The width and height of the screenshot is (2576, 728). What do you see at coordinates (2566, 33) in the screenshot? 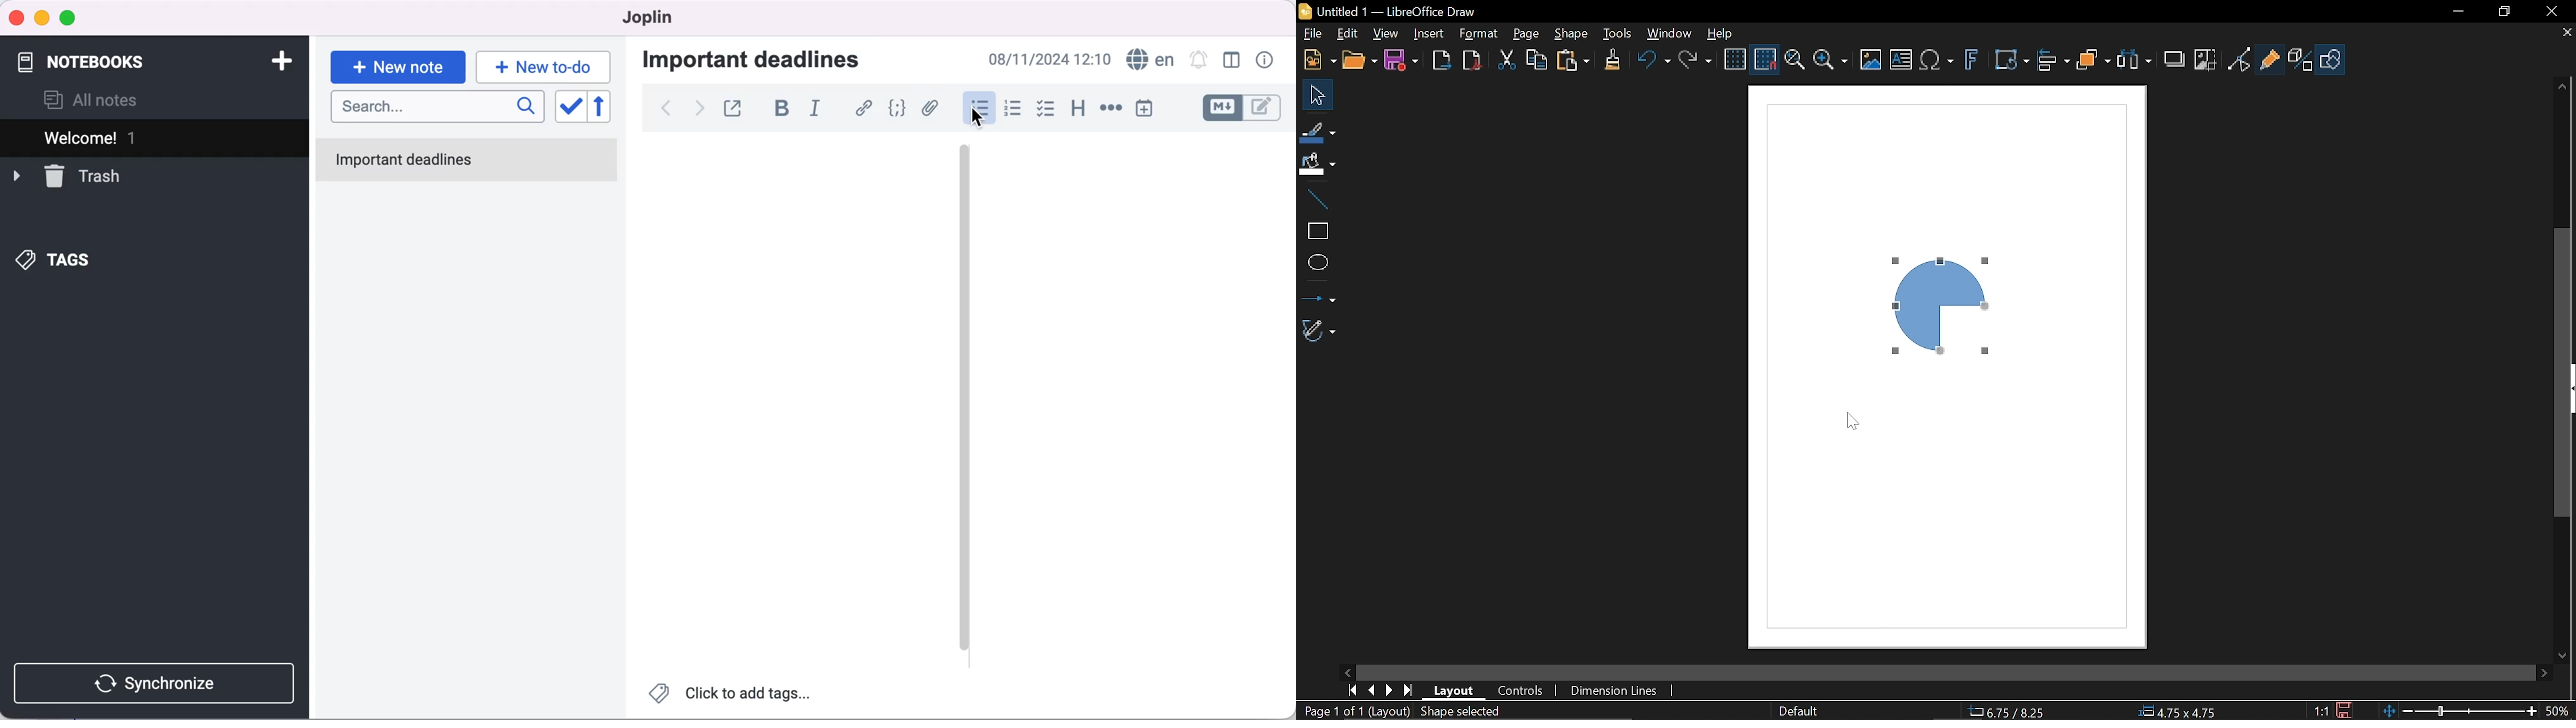
I see `Close tab` at bounding box center [2566, 33].